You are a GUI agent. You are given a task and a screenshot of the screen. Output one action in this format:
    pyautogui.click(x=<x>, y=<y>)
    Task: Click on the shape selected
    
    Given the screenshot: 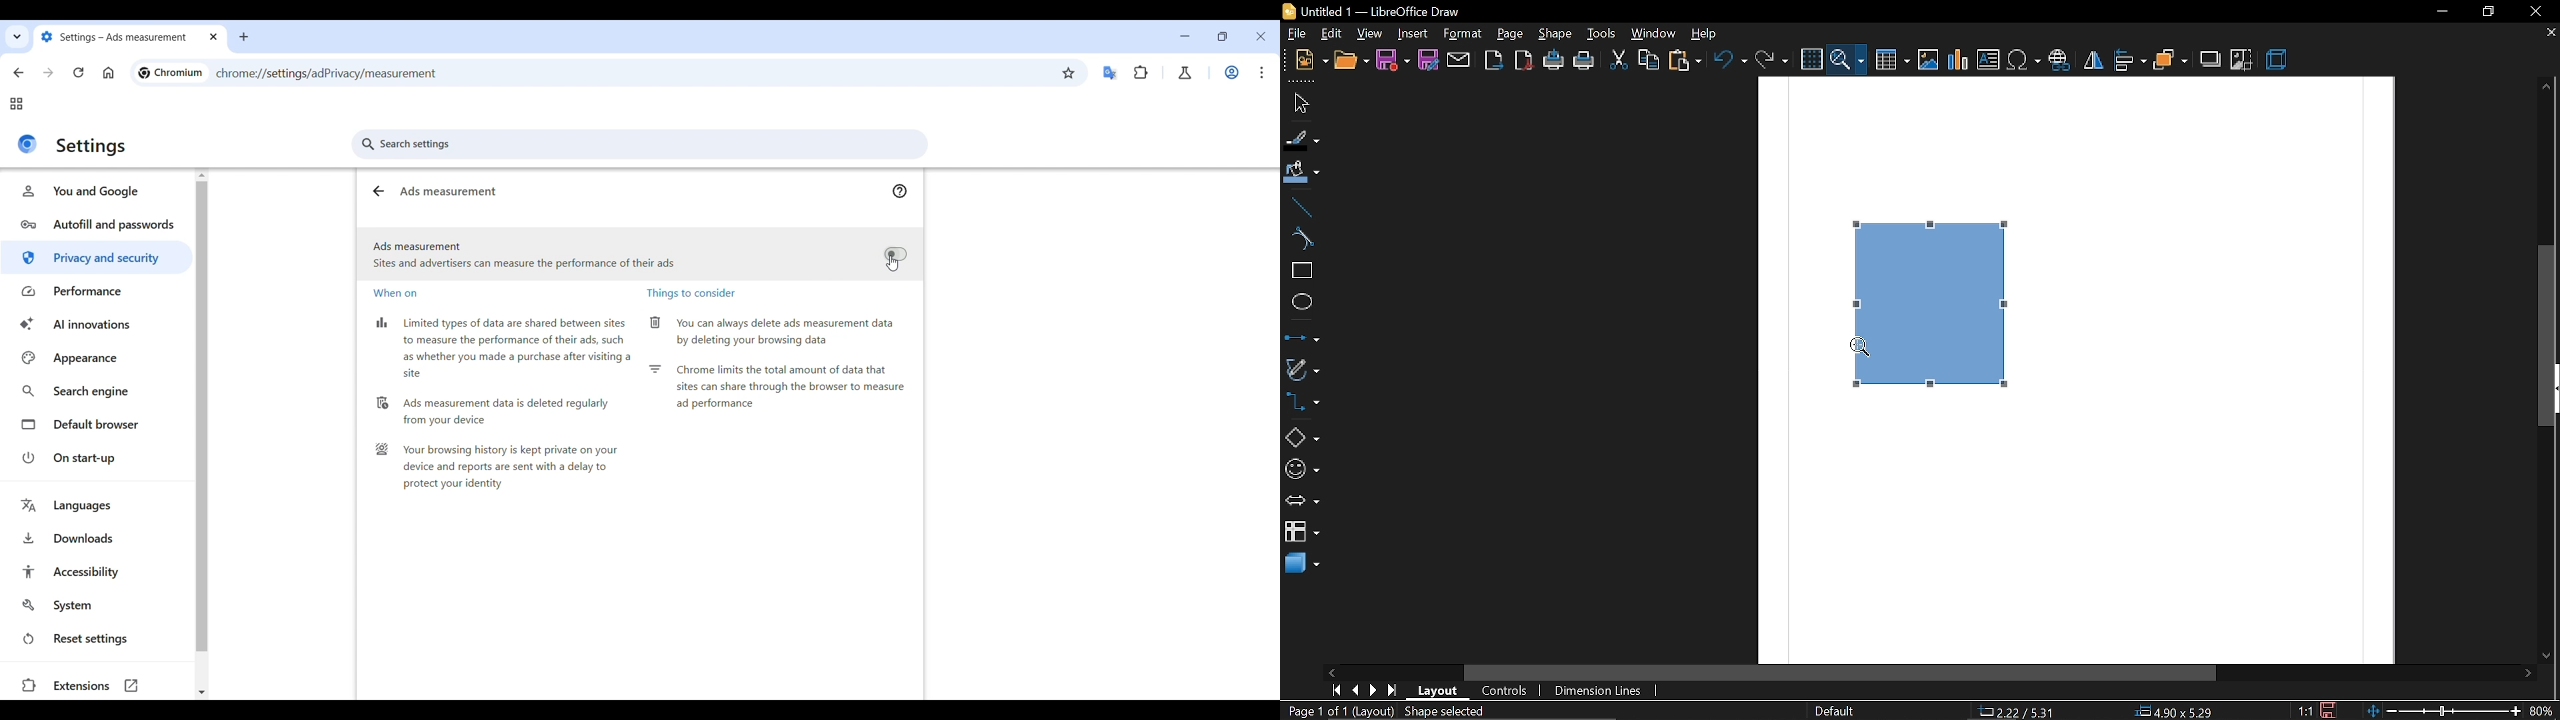 What is the action you would take?
    pyautogui.click(x=1448, y=711)
    